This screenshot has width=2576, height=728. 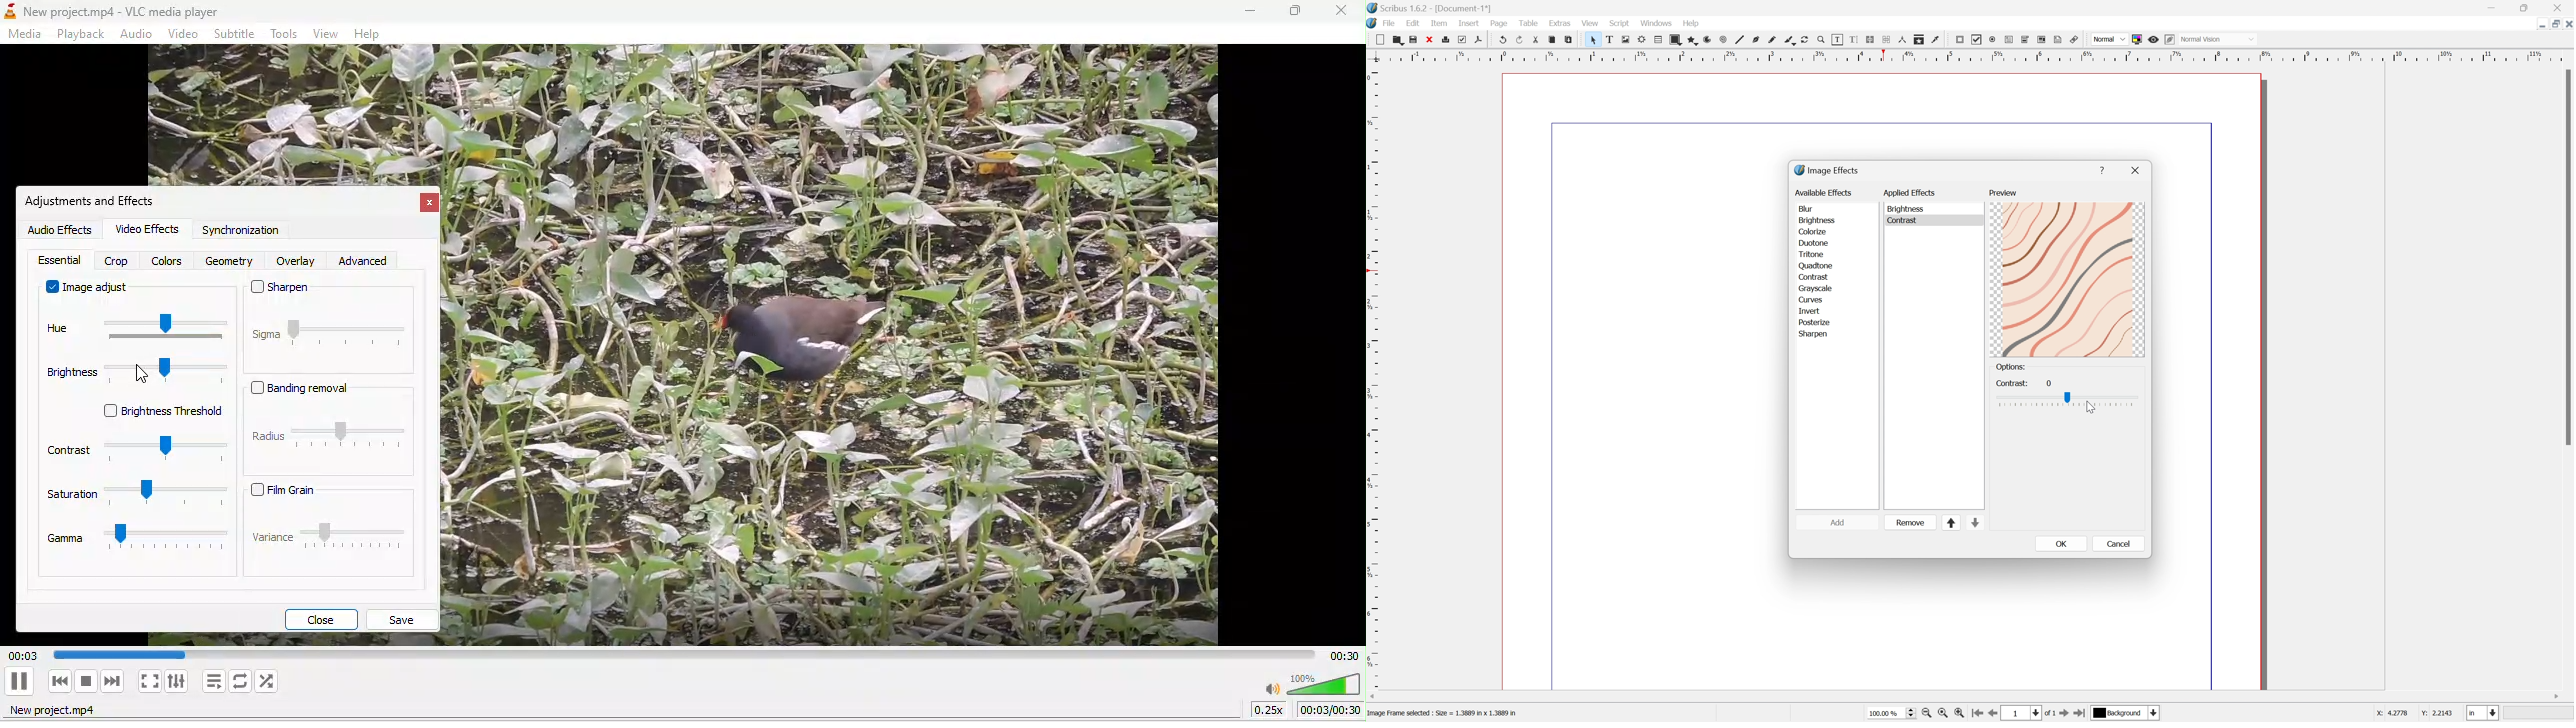 I want to click on Close, so click(x=2567, y=25).